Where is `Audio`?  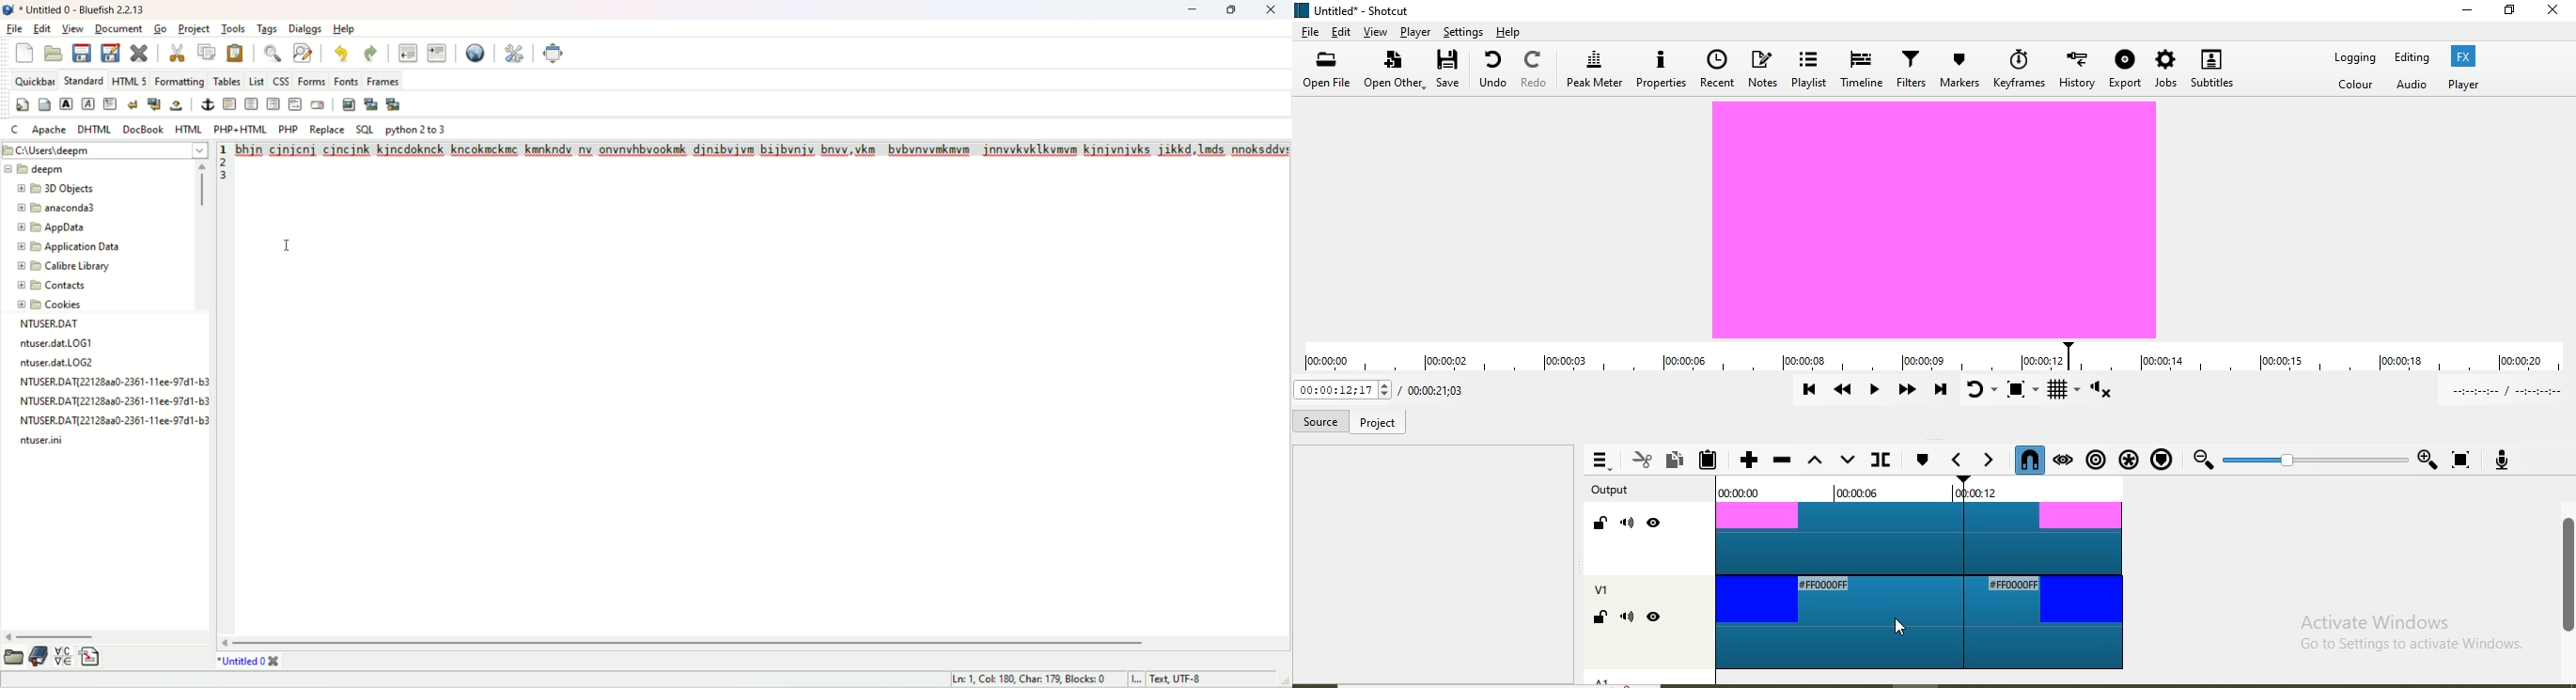 Audio is located at coordinates (2411, 83).